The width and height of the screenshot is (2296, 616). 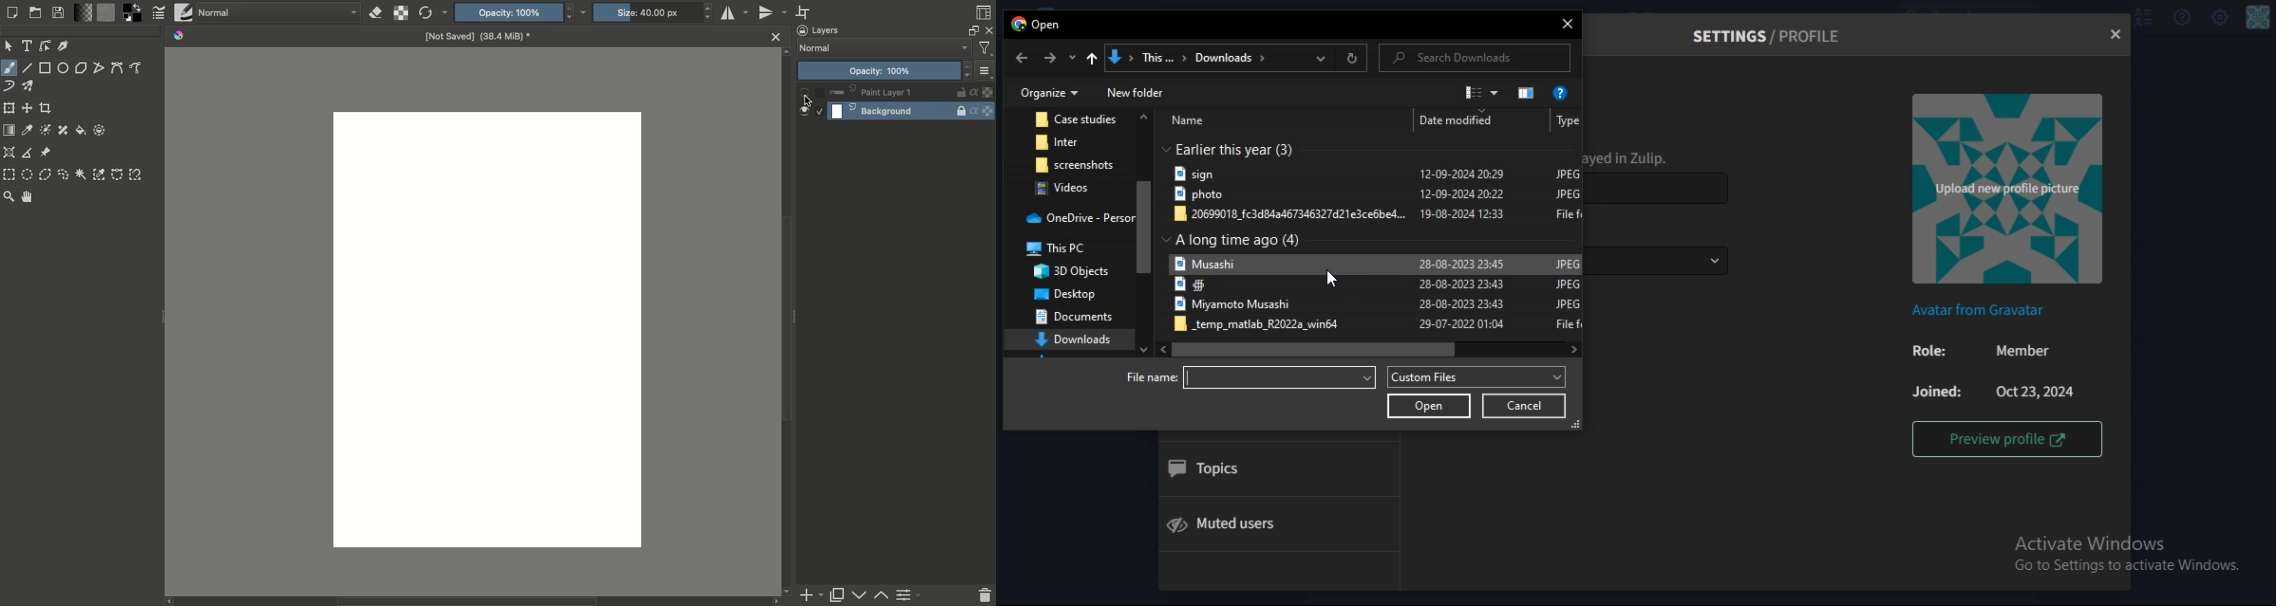 I want to click on preview profile, so click(x=2007, y=438).